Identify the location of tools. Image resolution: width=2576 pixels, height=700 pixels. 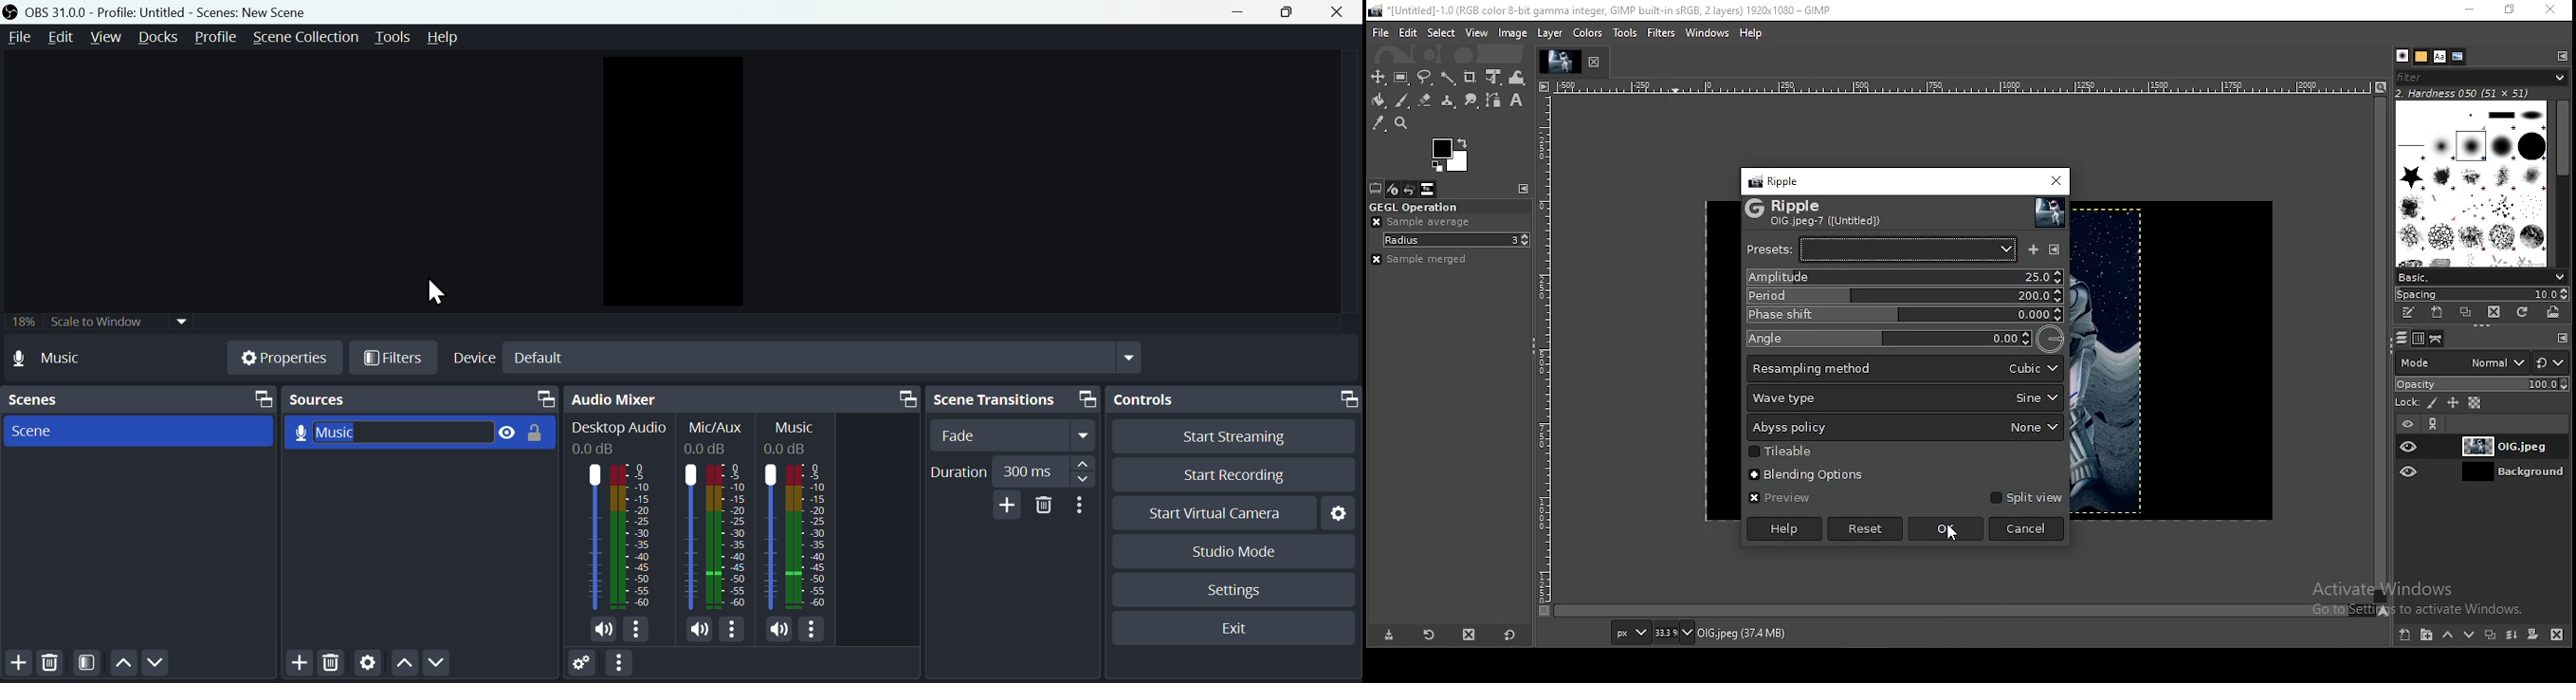
(395, 38).